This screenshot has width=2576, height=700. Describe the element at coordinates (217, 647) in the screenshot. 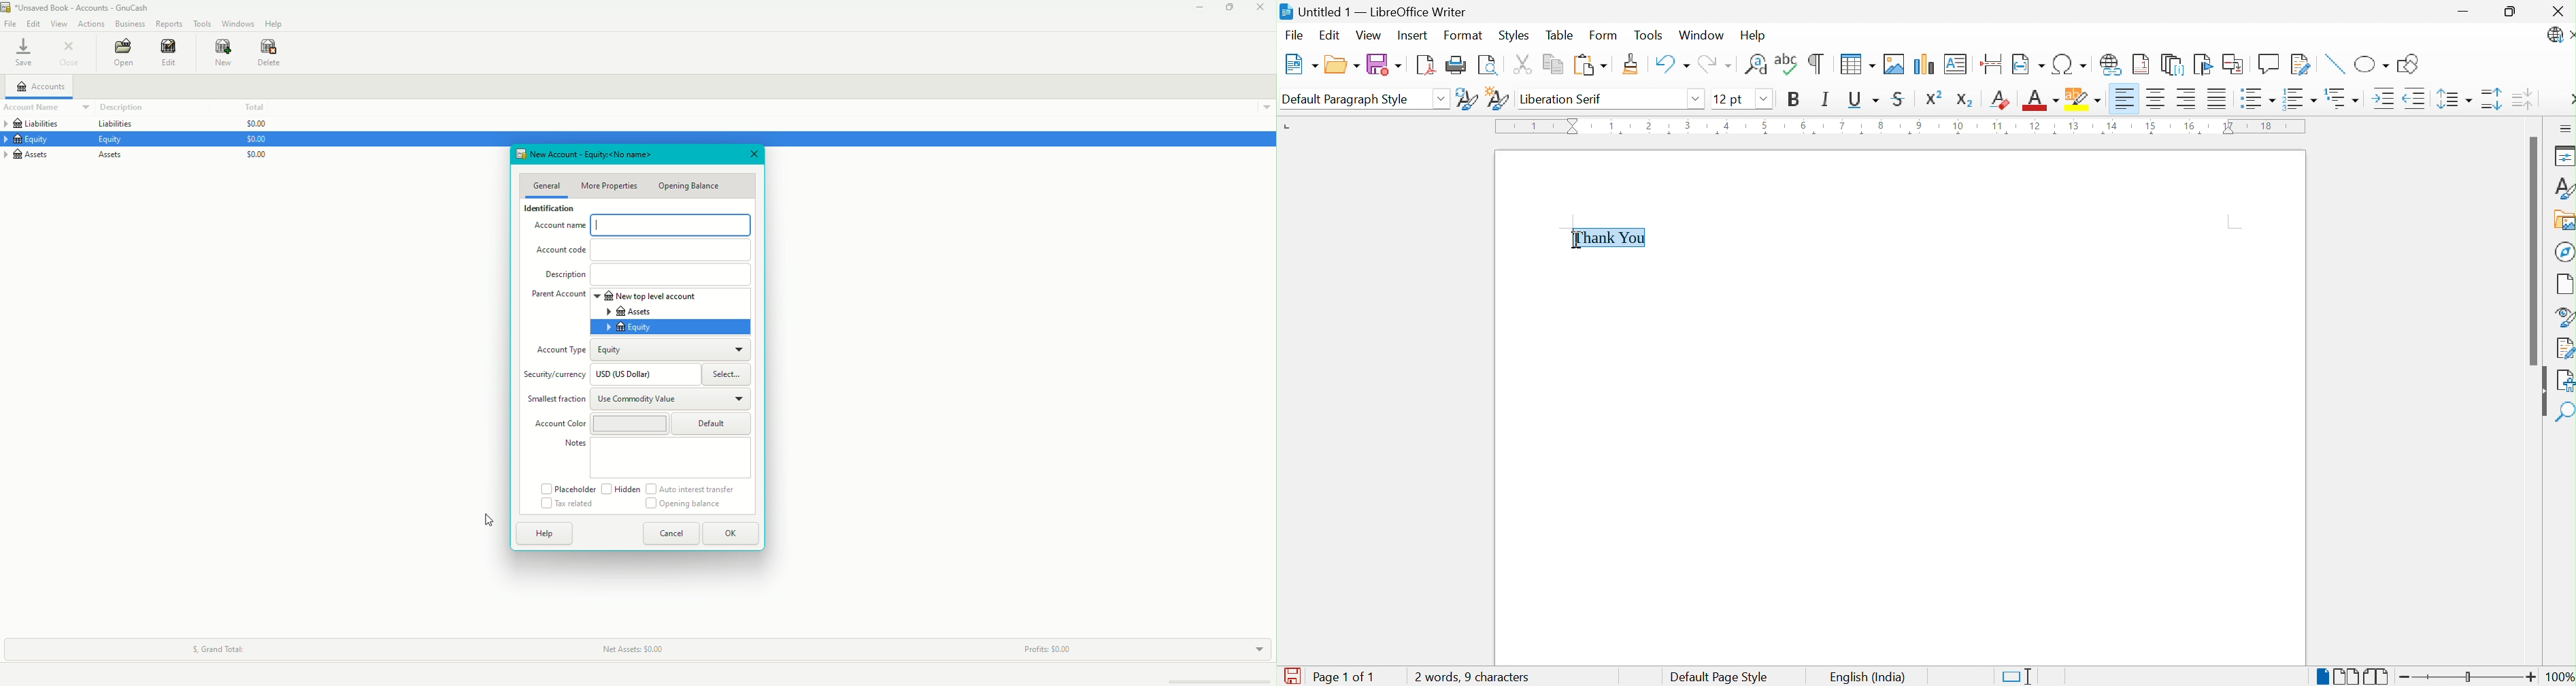

I see `Grand Total` at that location.